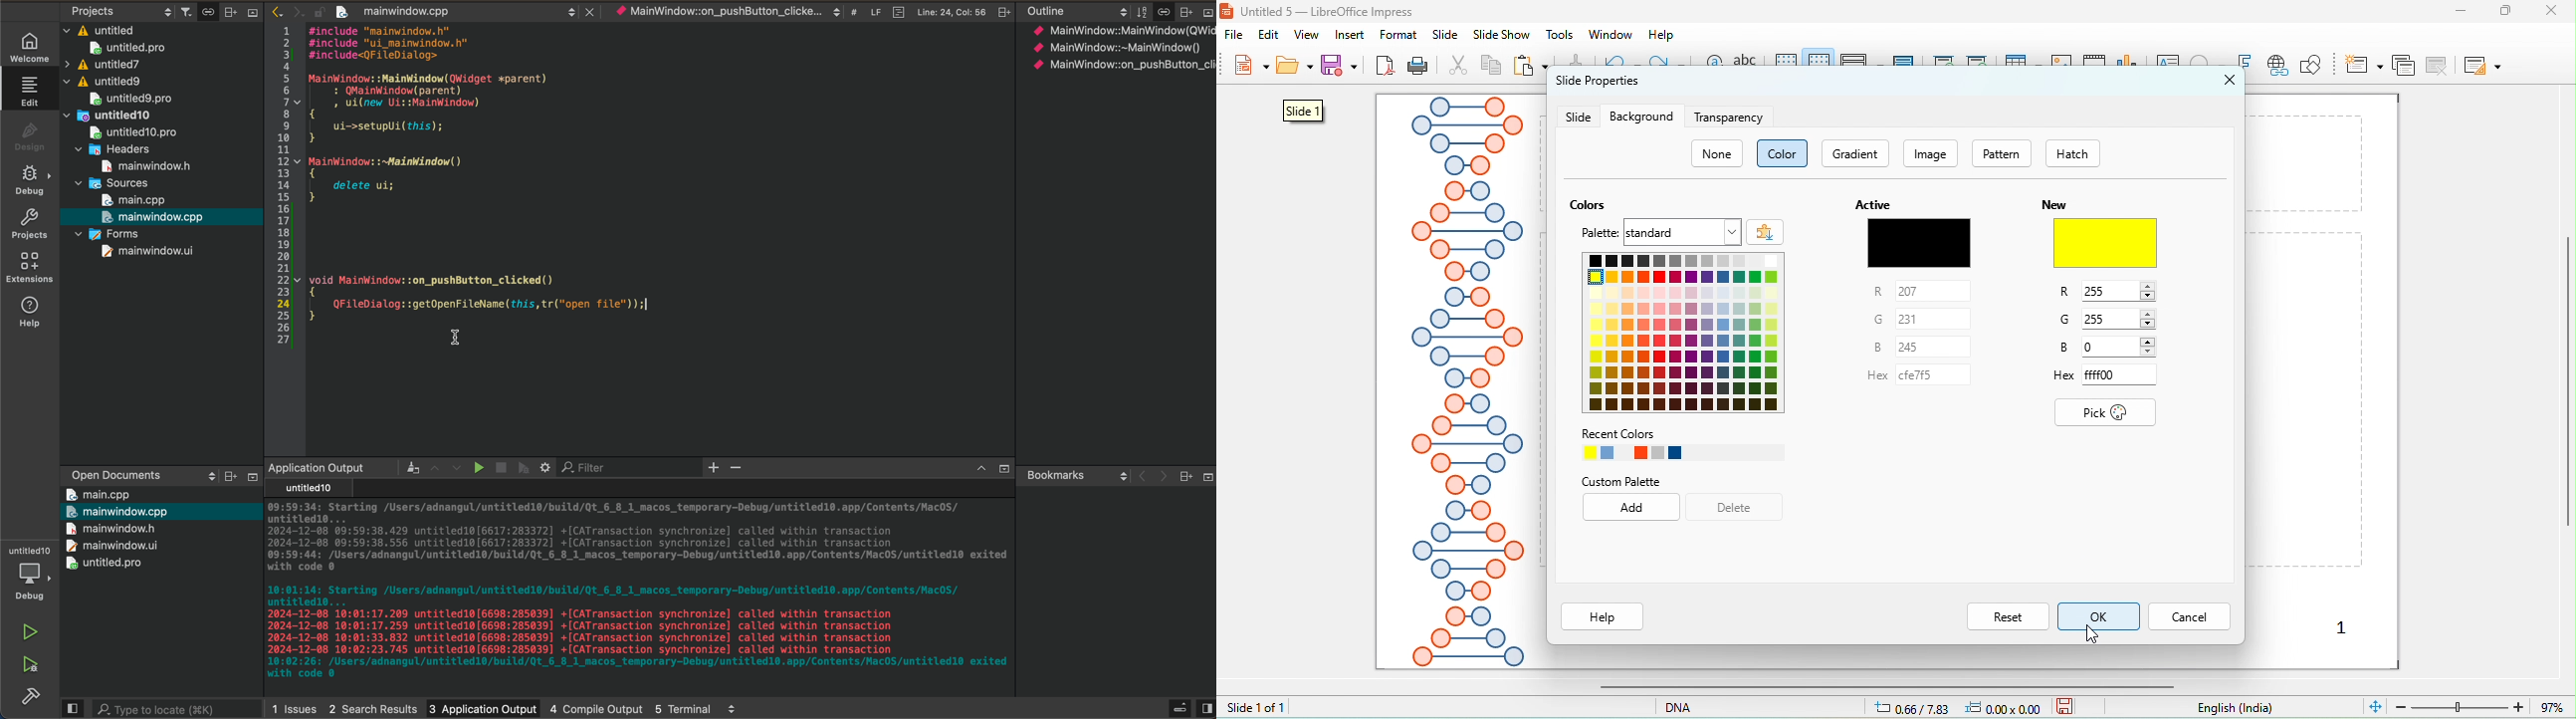 The image size is (2576, 728). What do you see at coordinates (1185, 476) in the screenshot?
I see `` at bounding box center [1185, 476].